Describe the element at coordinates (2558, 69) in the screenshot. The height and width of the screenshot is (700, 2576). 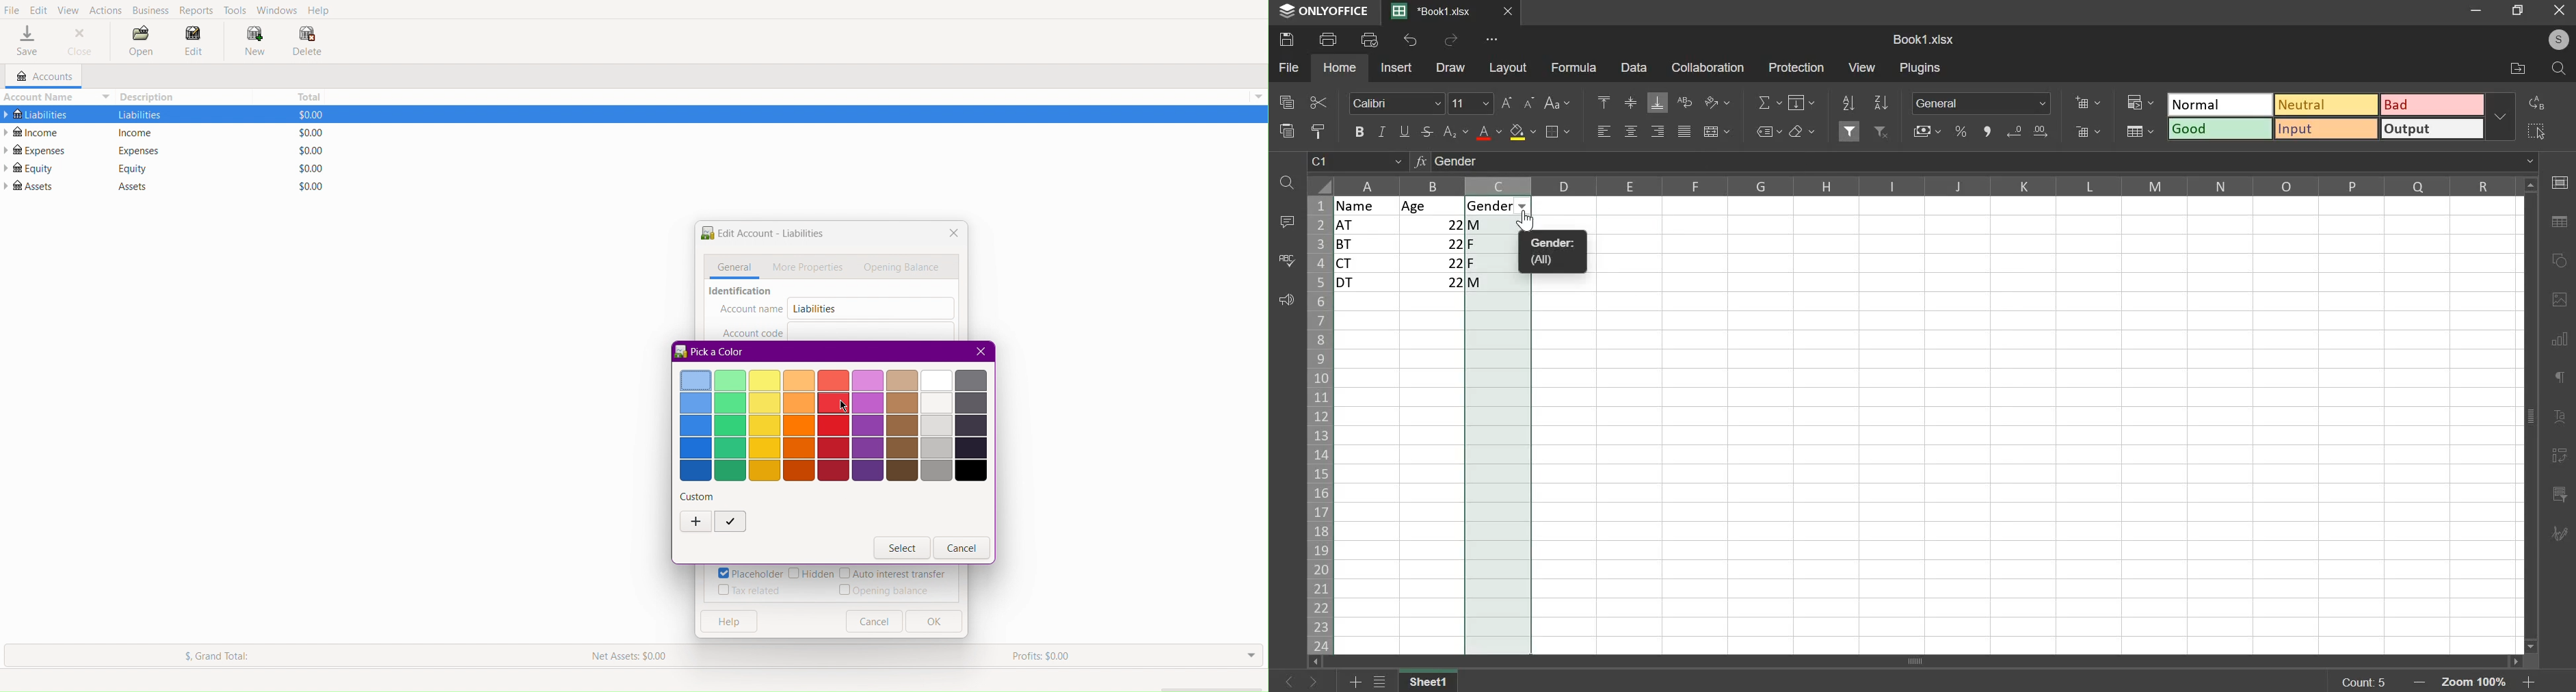
I see `find` at that location.